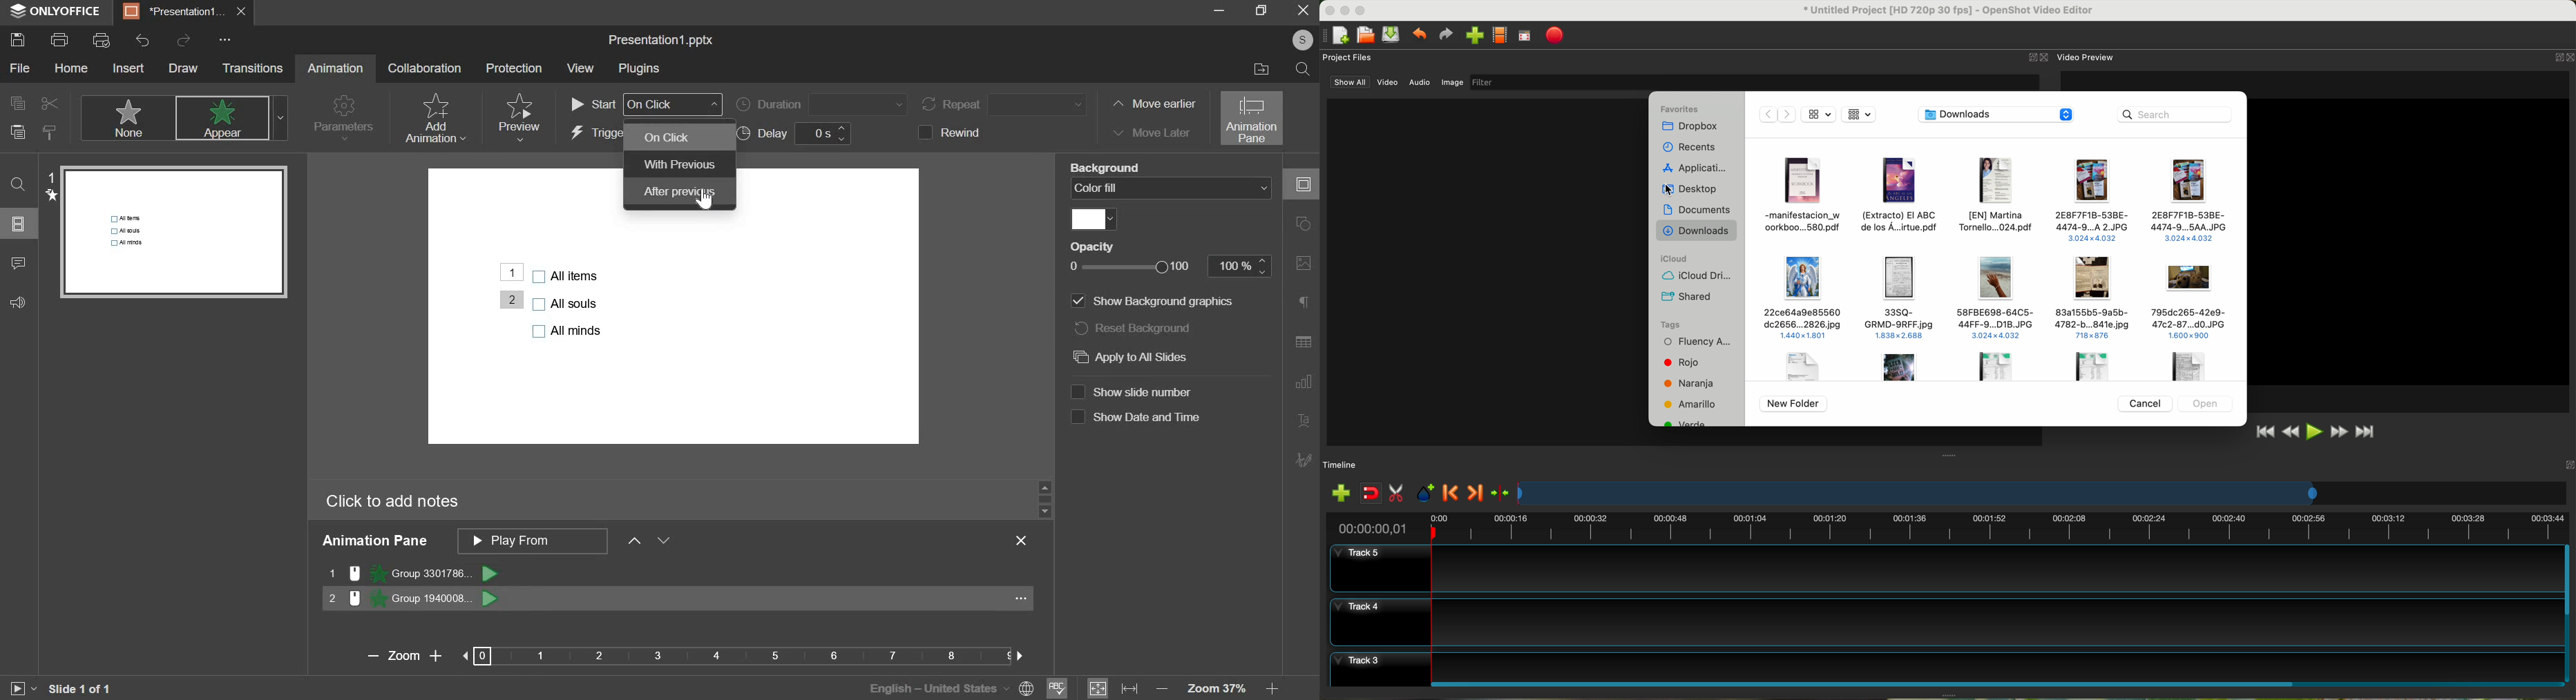 Image resolution: width=2576 pixels, height=700 pixels. What do you see at coordinates (1678, 362) in the screenshot?
I see `red tag` at bounding box center [1678, 362].